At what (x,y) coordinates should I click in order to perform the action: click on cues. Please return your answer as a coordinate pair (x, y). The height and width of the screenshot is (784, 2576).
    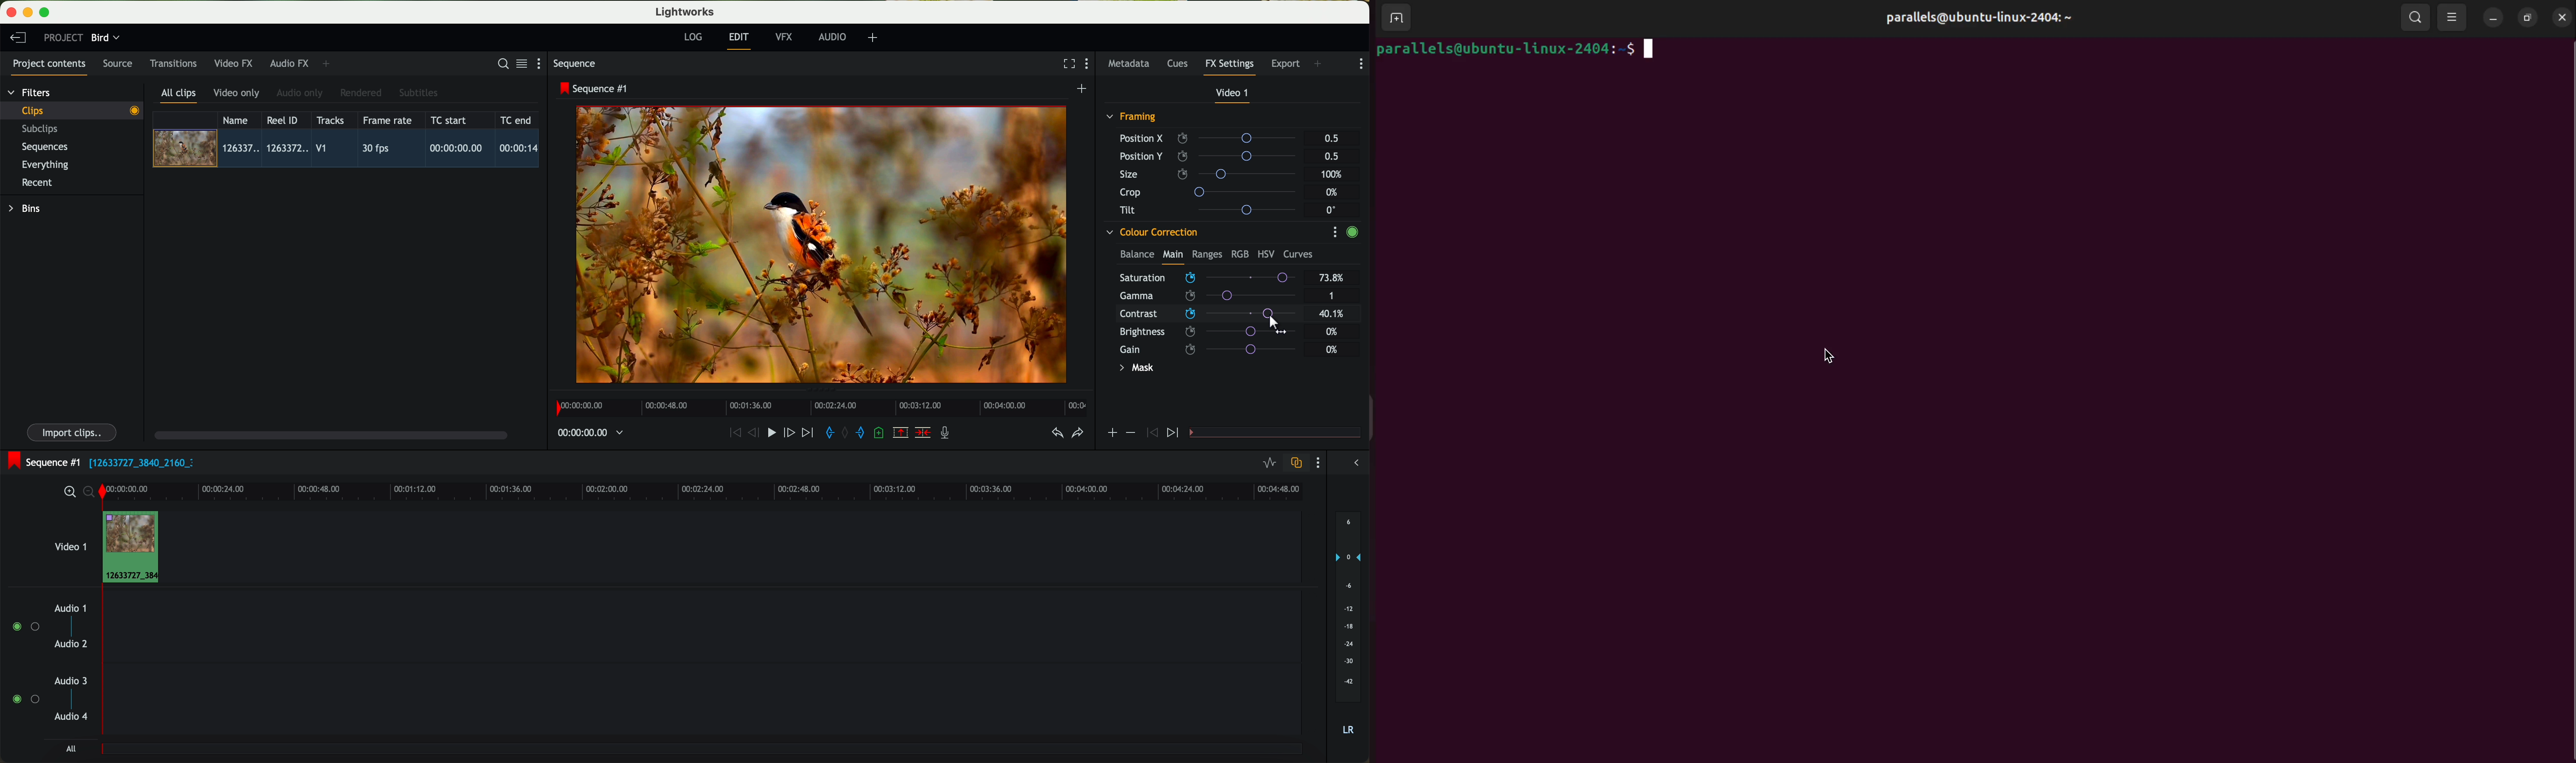
    Looking at the image, I should click on (1181, 64).